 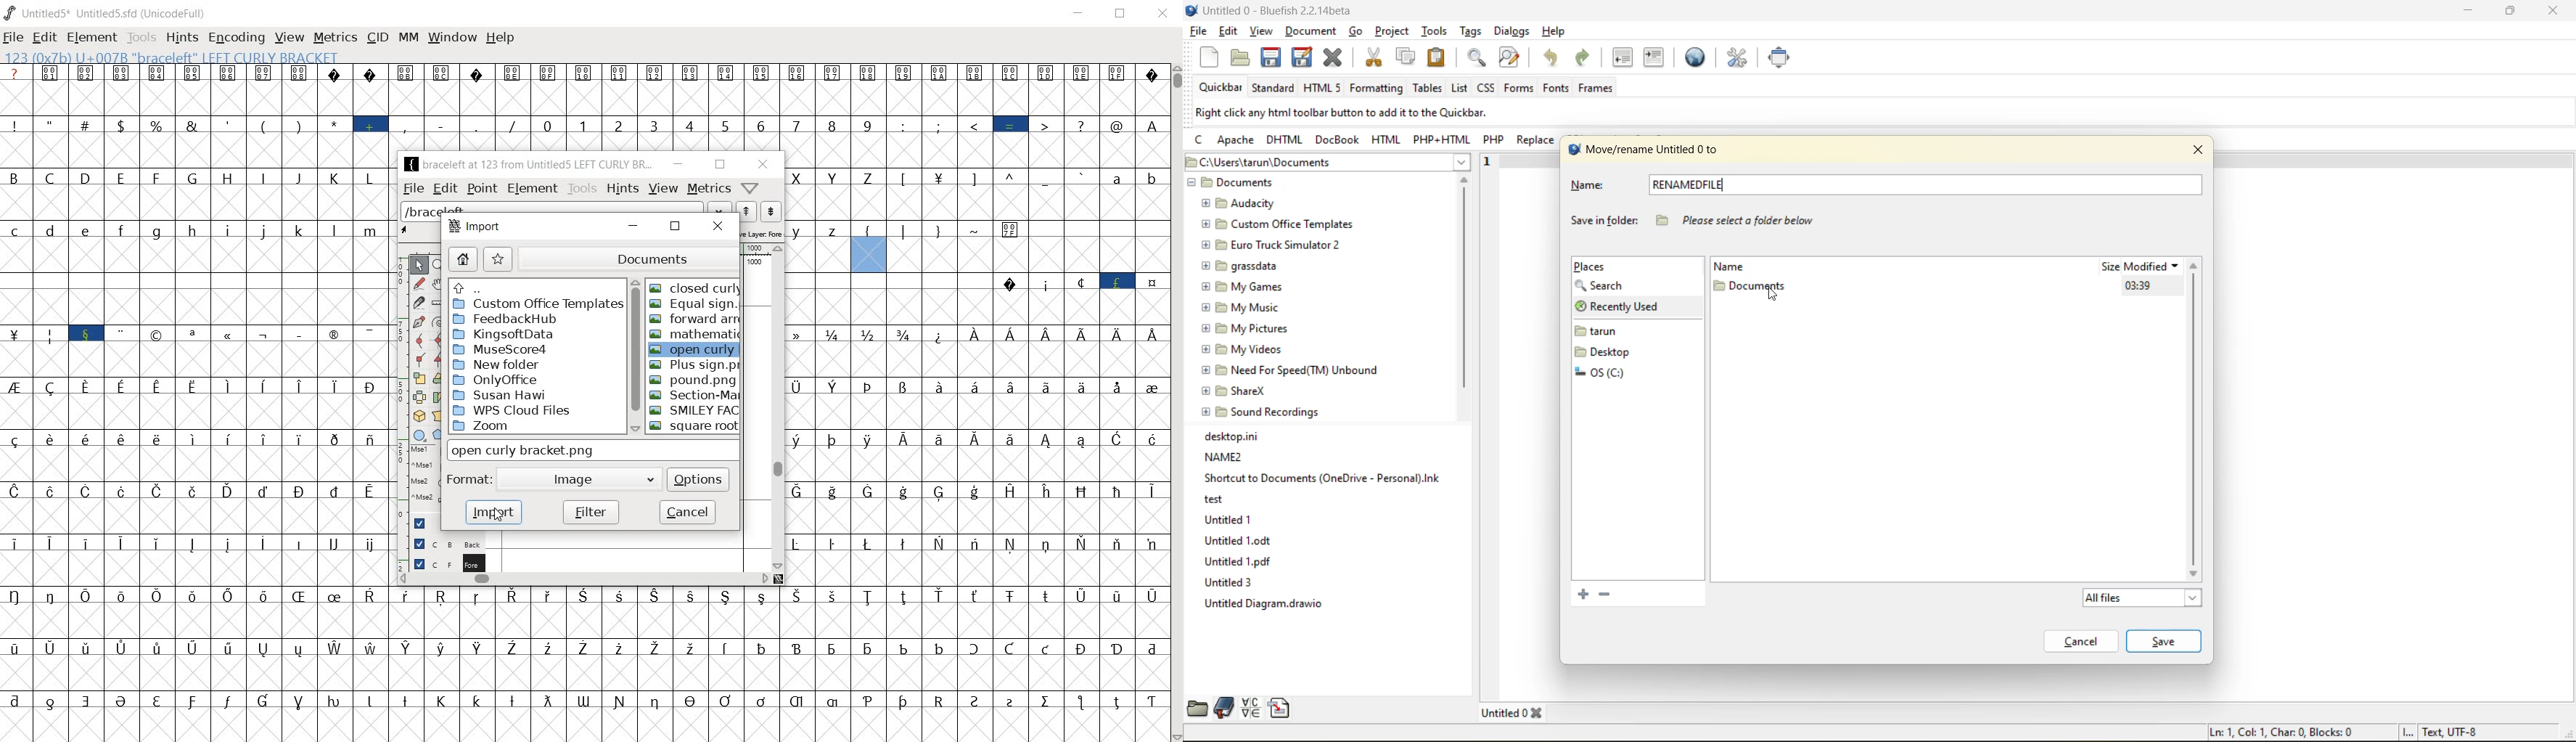 I want to click on search, so click(x=1611, y=286).